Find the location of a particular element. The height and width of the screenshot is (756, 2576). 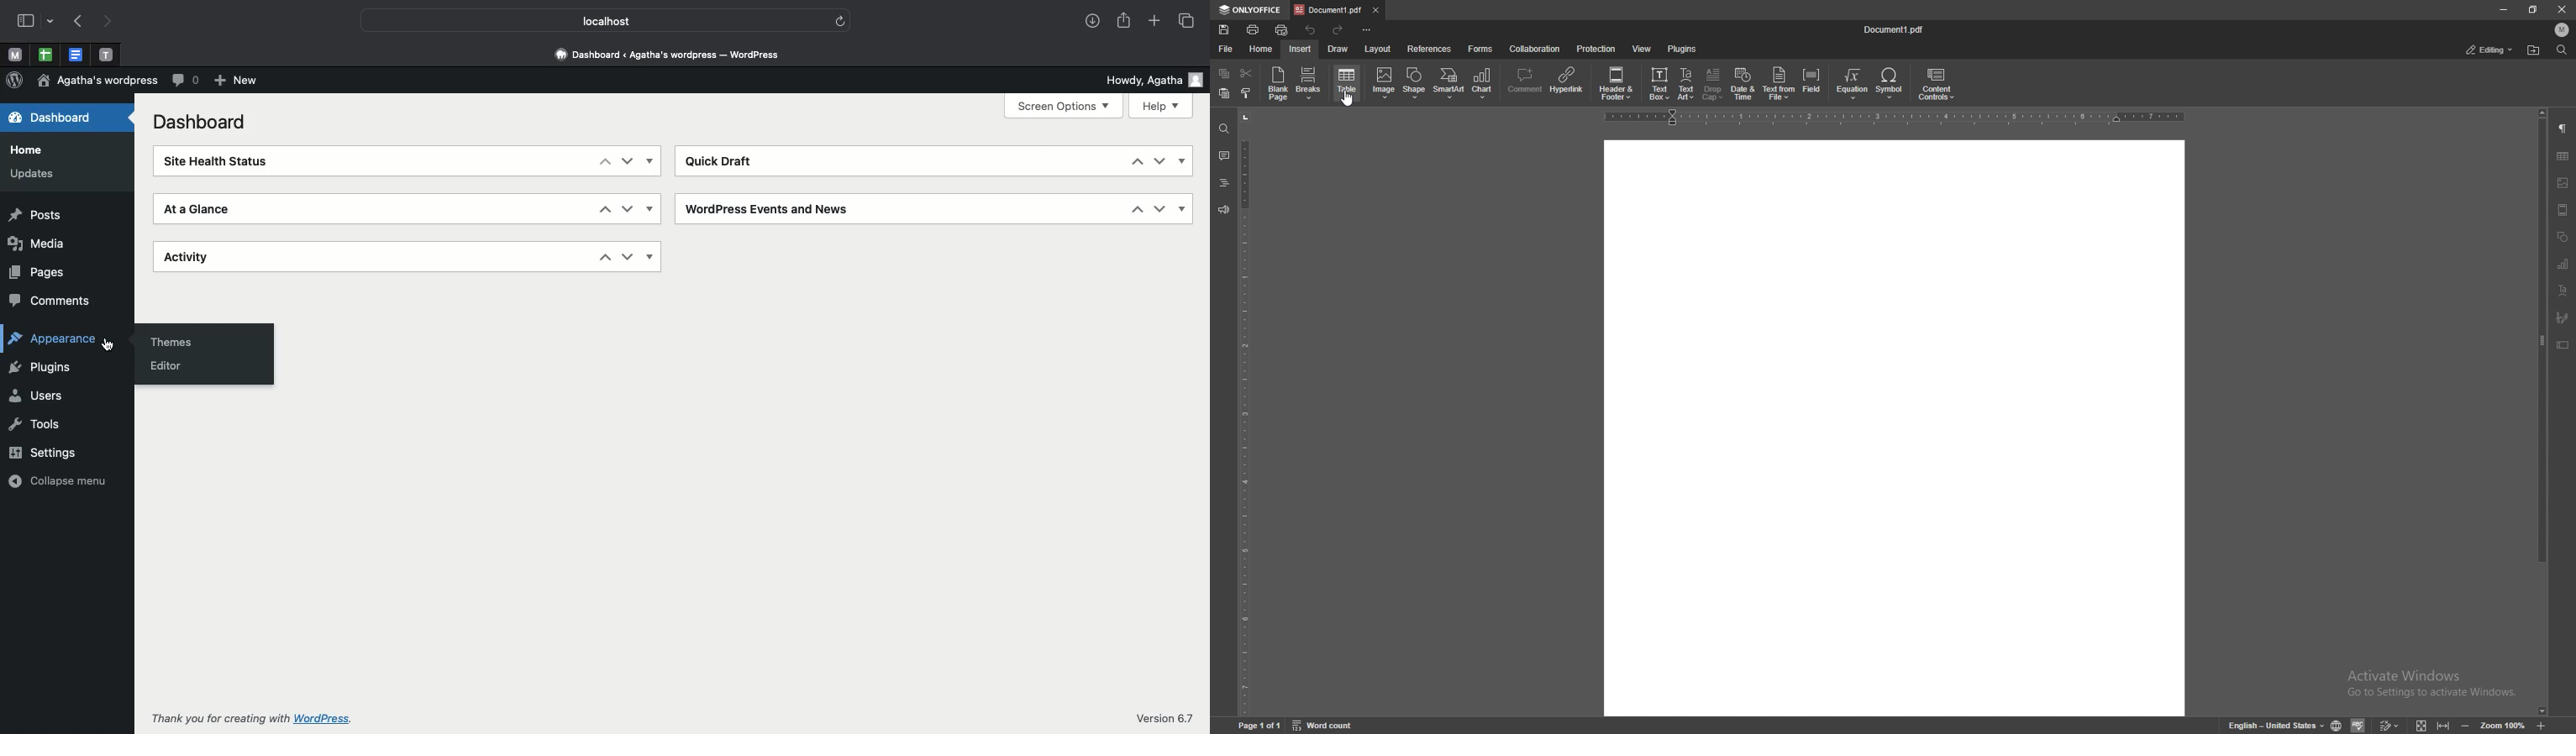

text box is located at coordinates (2564, 346).